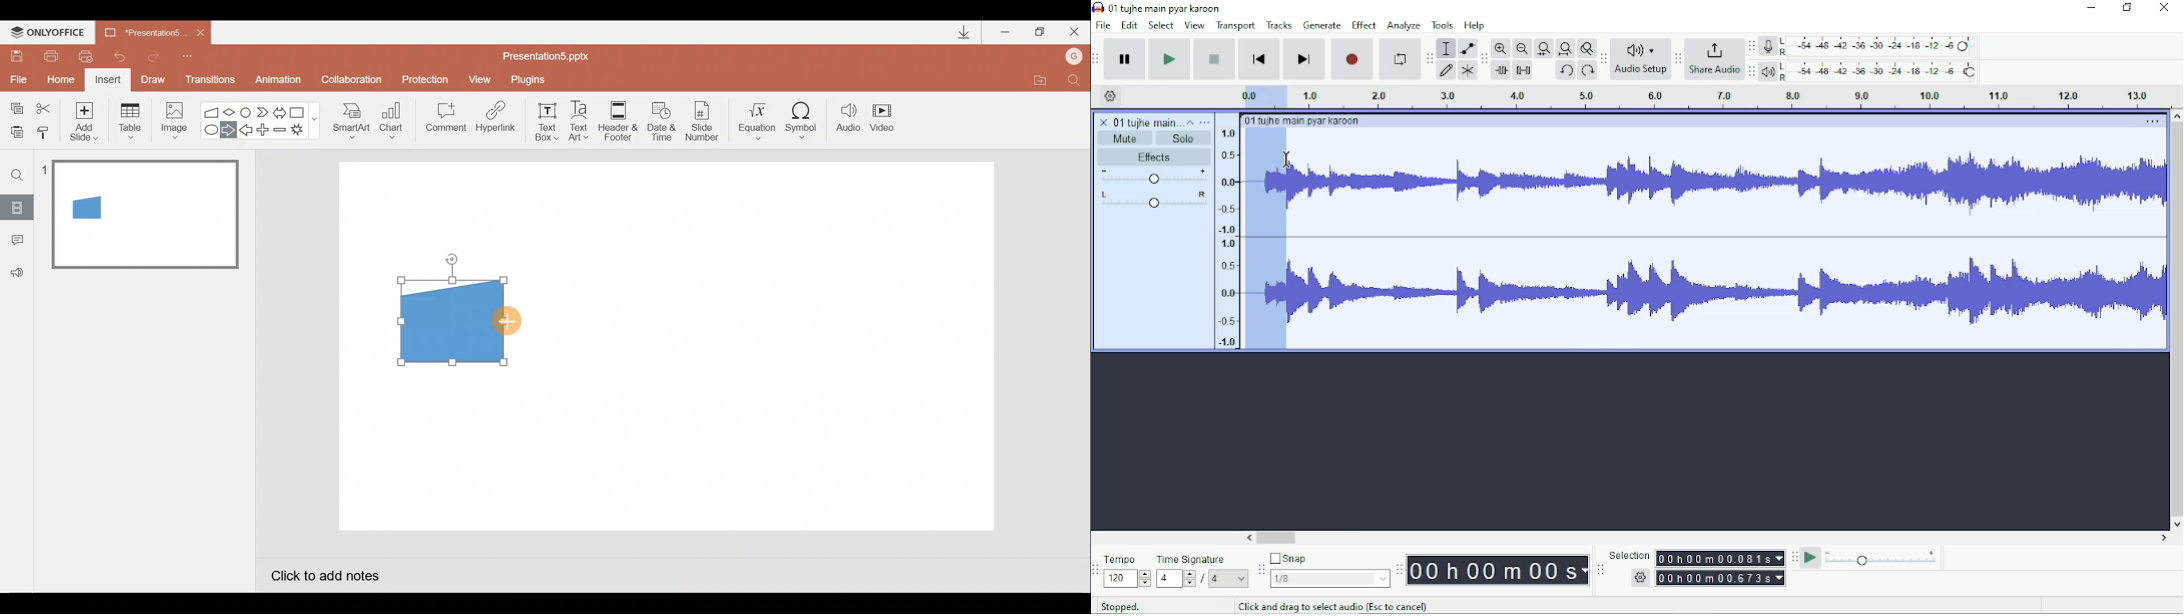 The image size is (2184, 616). What do you see at coordinates (154, 55) in the screenshot?
I see `Redo` at bounding box center [154, 55].